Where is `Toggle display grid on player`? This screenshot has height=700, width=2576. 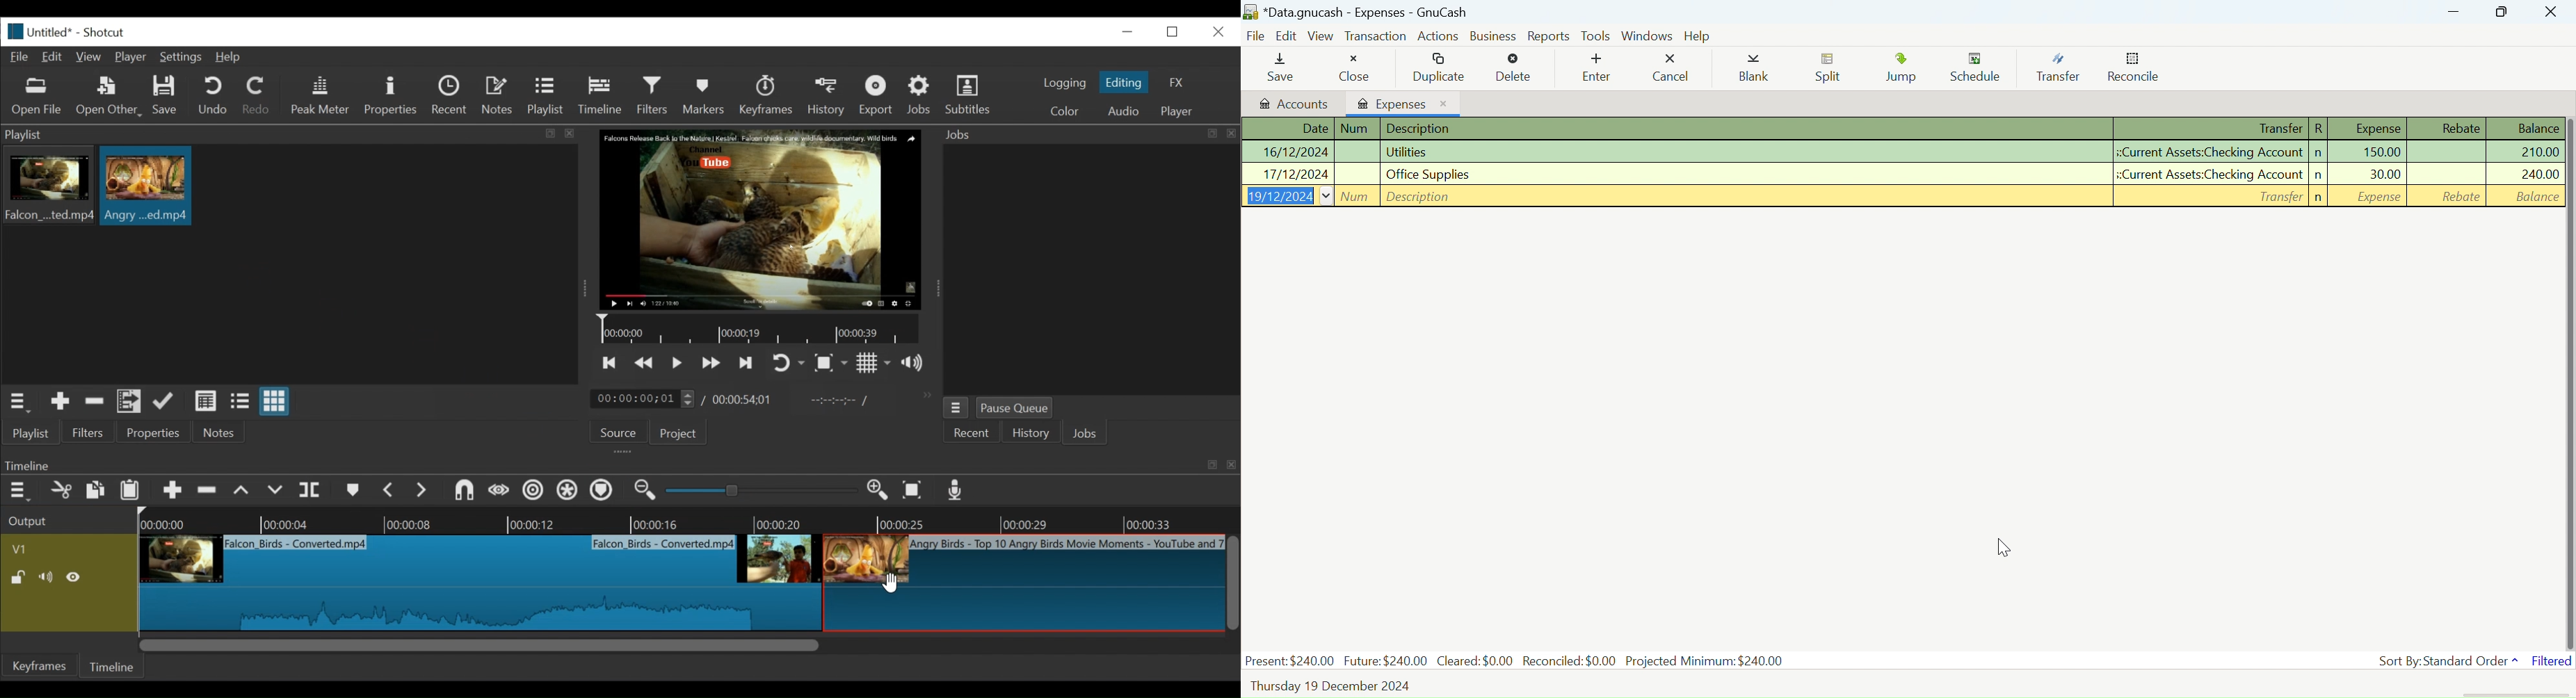 Toggle display grid on player is located at coordinates (874, 363).